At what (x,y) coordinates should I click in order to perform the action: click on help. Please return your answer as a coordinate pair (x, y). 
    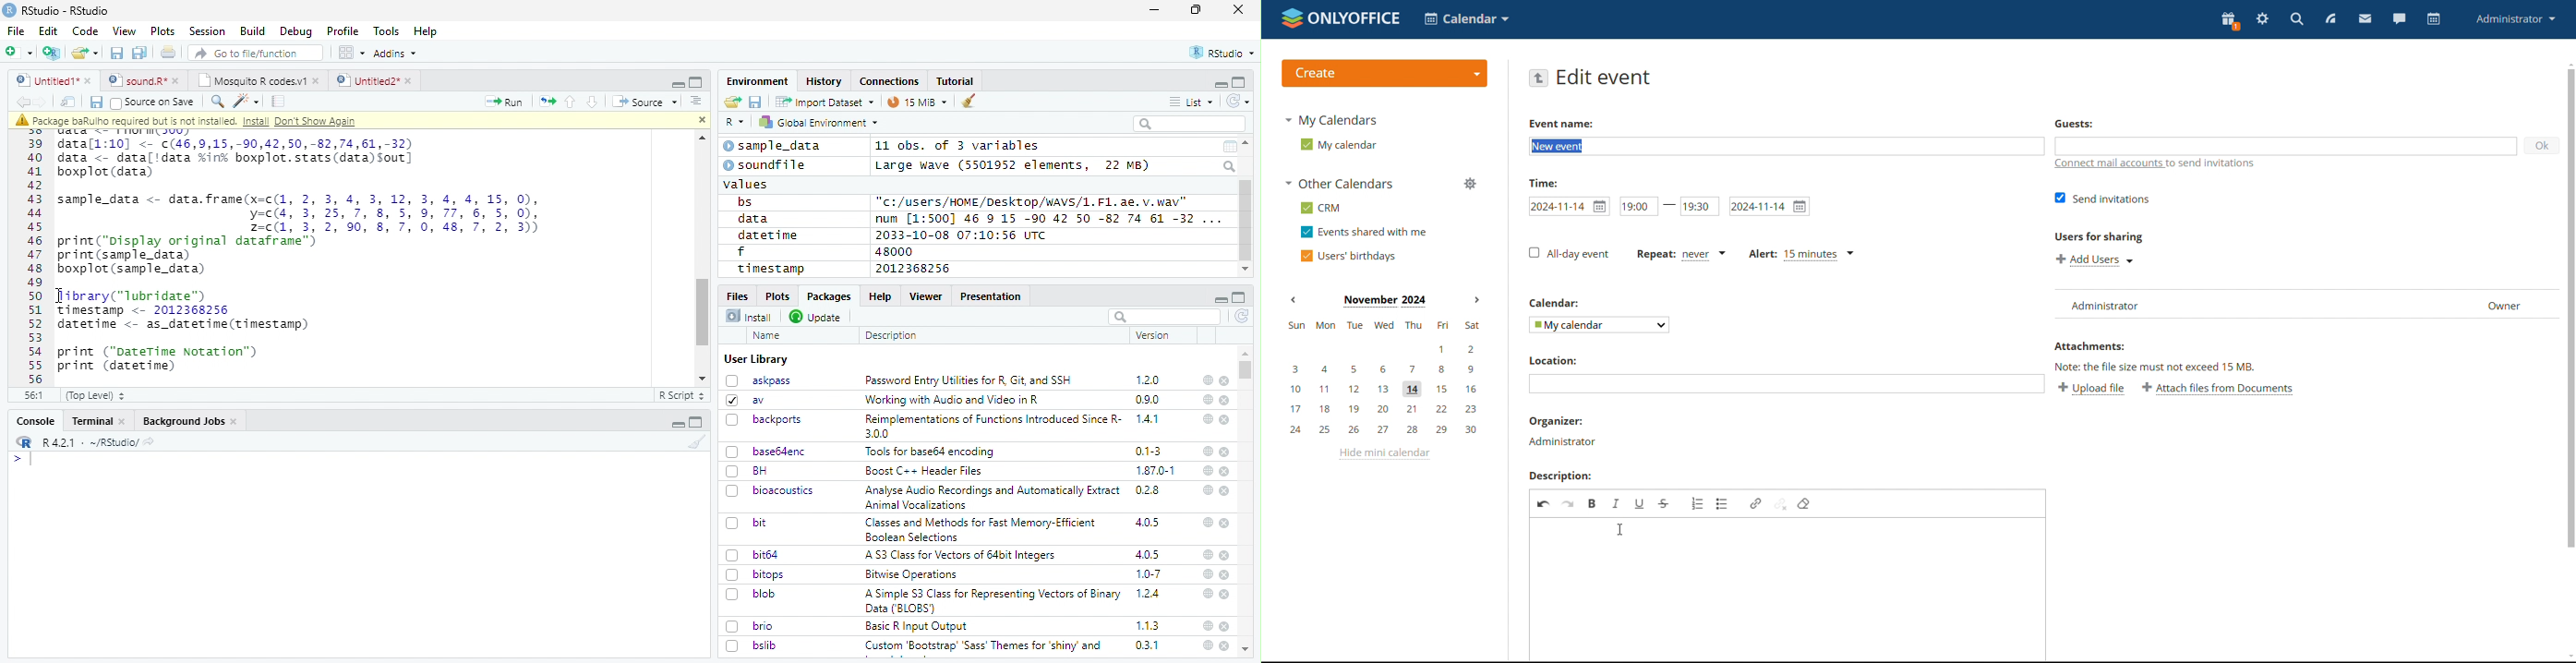
    Looking at the image, I should click on (1207, 554).